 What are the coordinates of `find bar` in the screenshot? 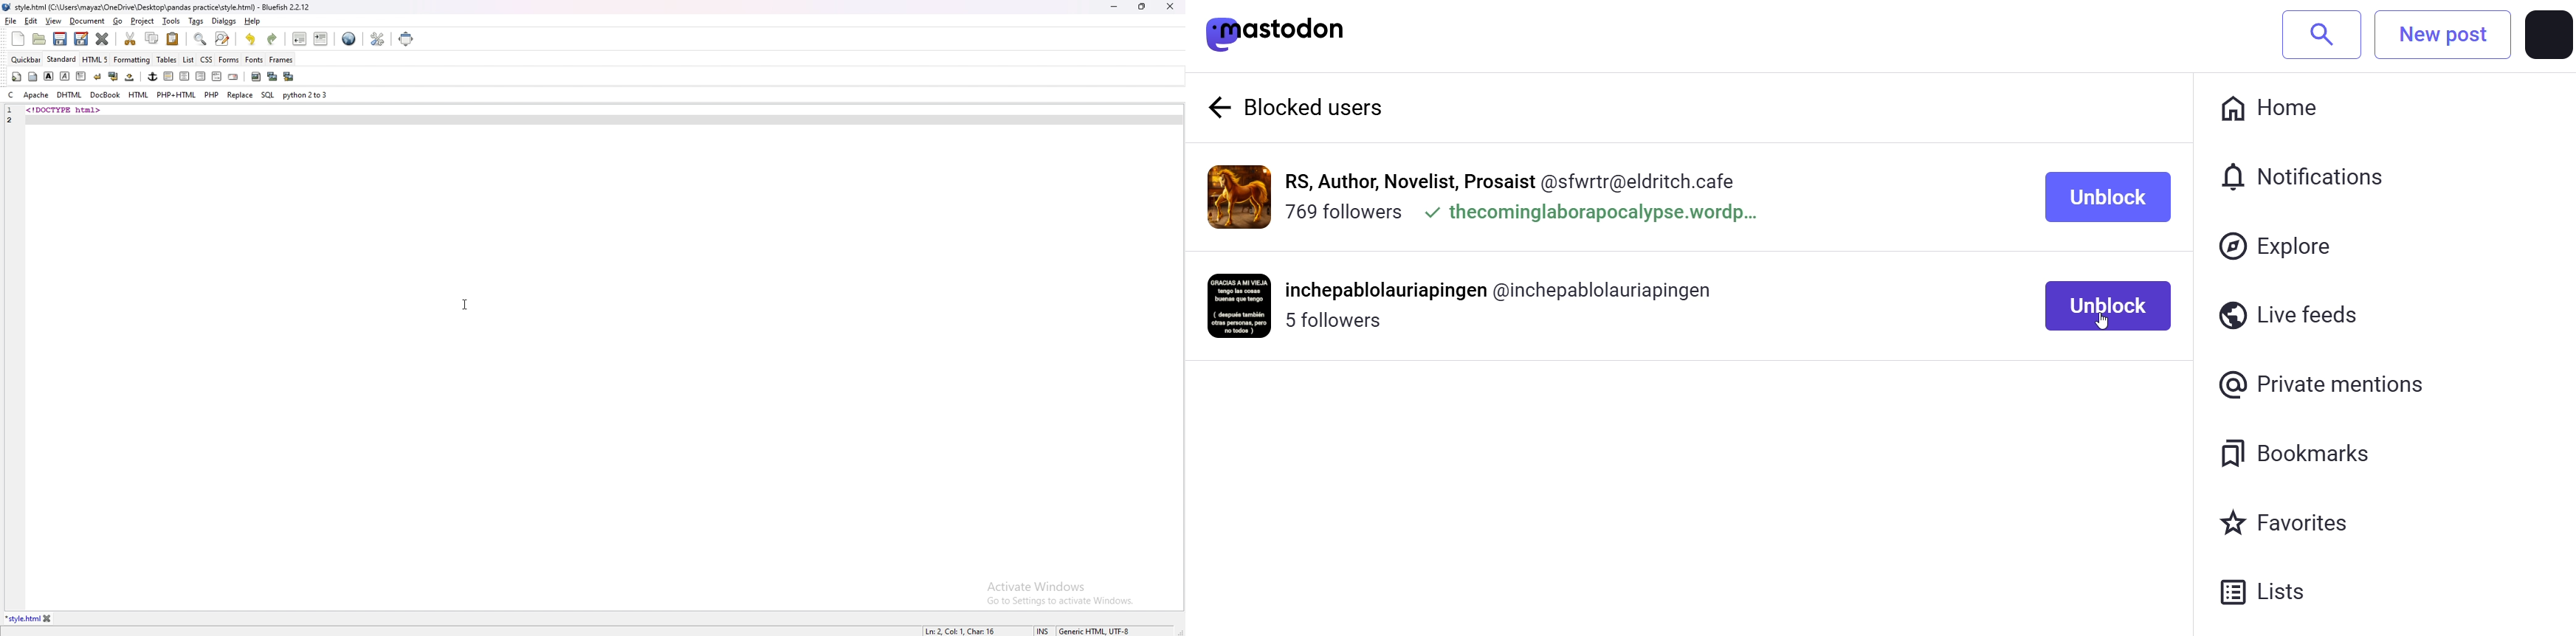 It's located at (201, 40).